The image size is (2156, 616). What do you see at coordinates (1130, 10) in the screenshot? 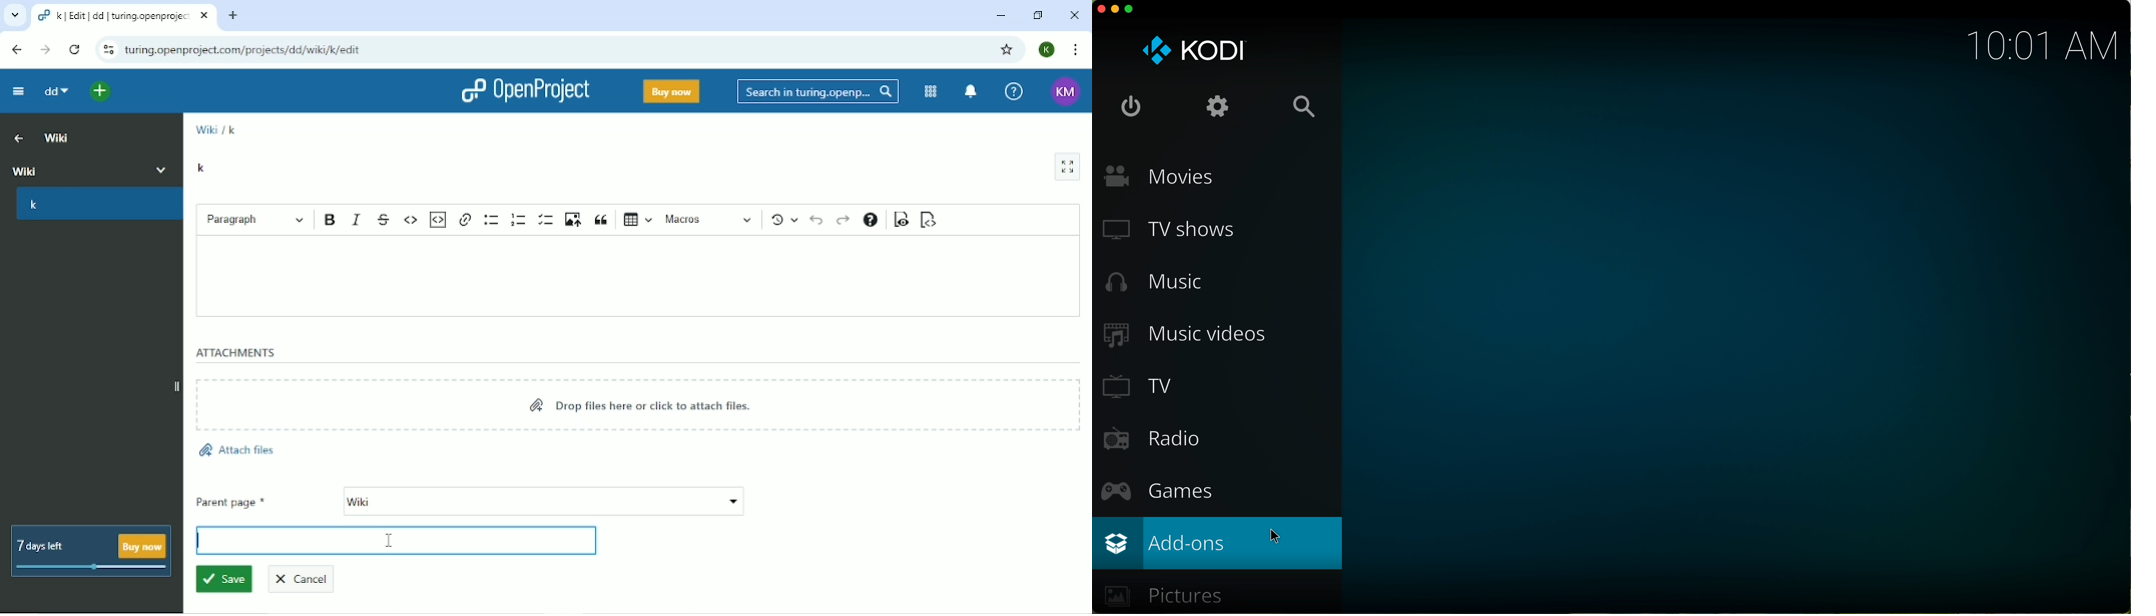
I see `maximize` at bounding box center [1130, 10].